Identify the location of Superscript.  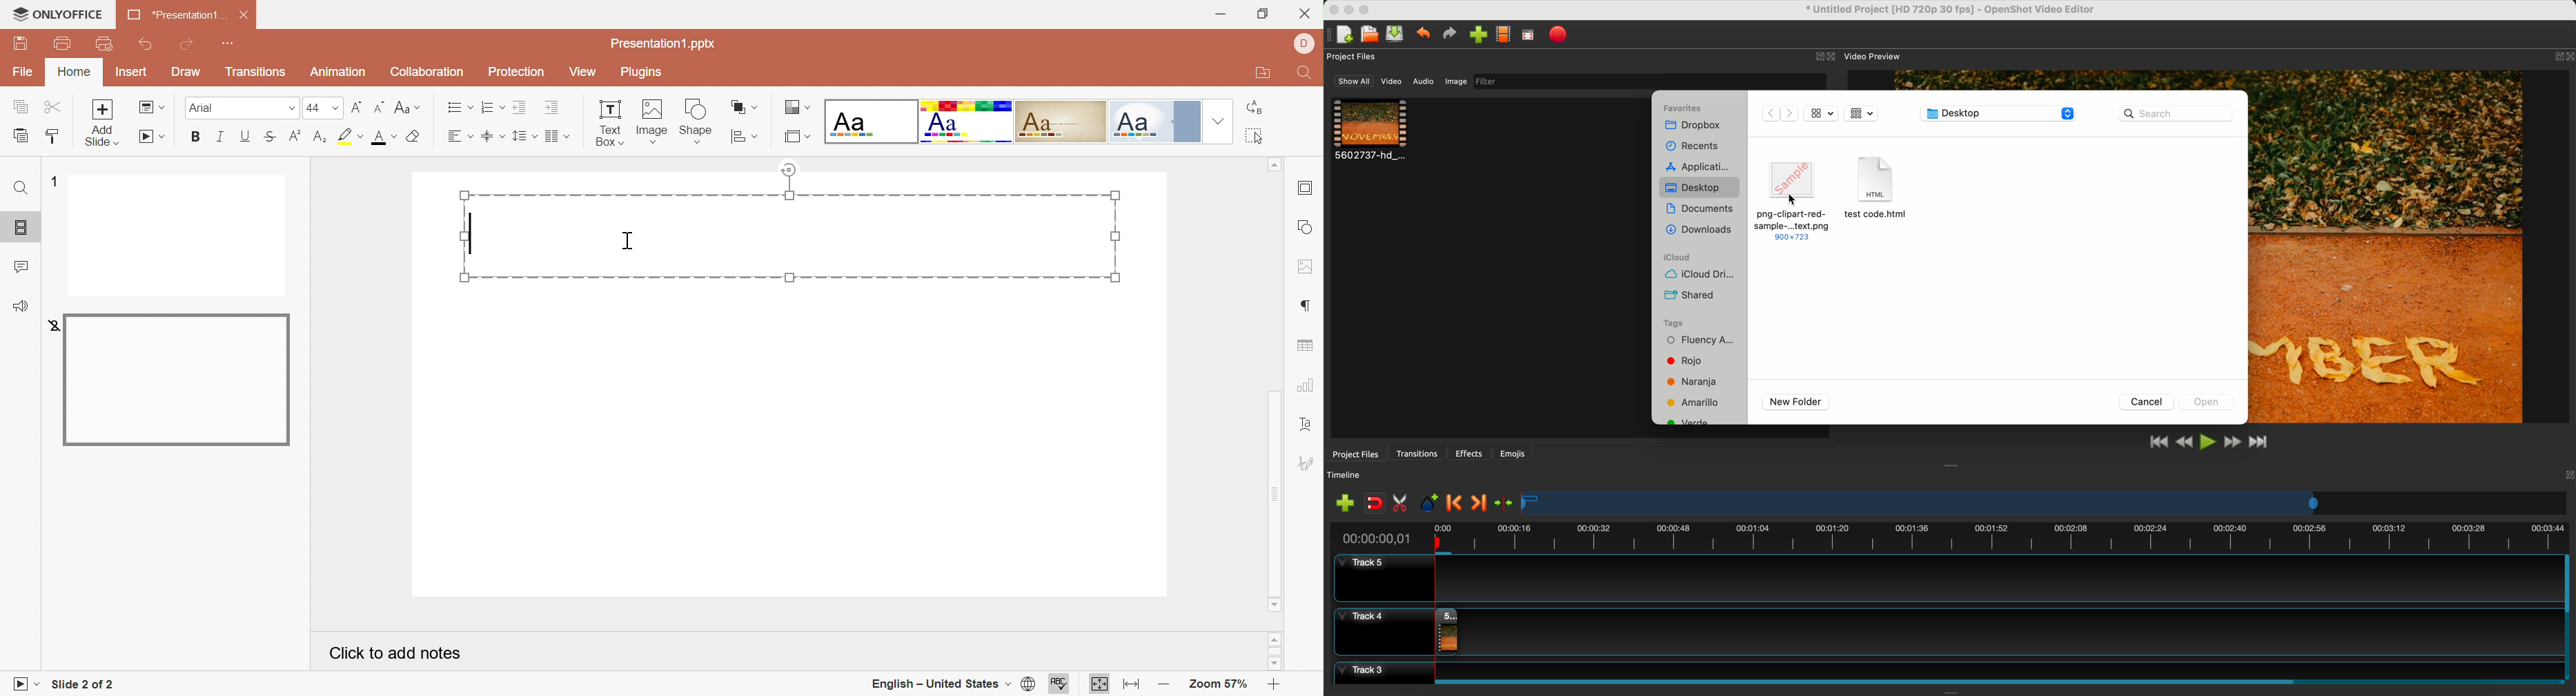
(294, 135).